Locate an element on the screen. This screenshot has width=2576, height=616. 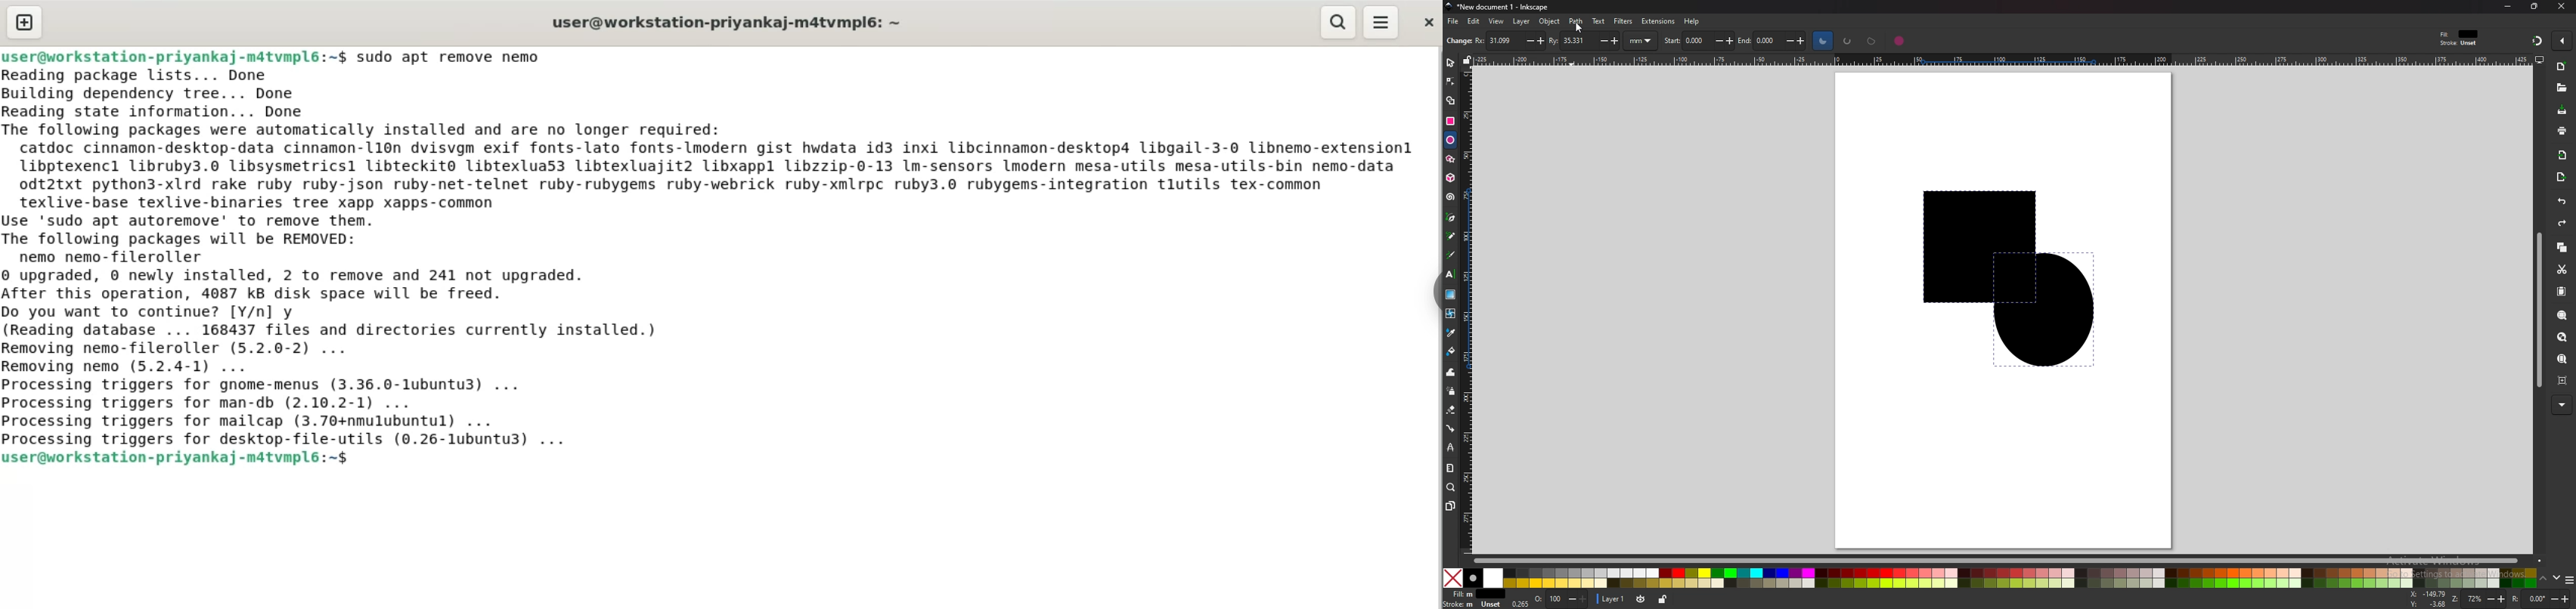
log of removing nemo is located at coordinates (721, 258).